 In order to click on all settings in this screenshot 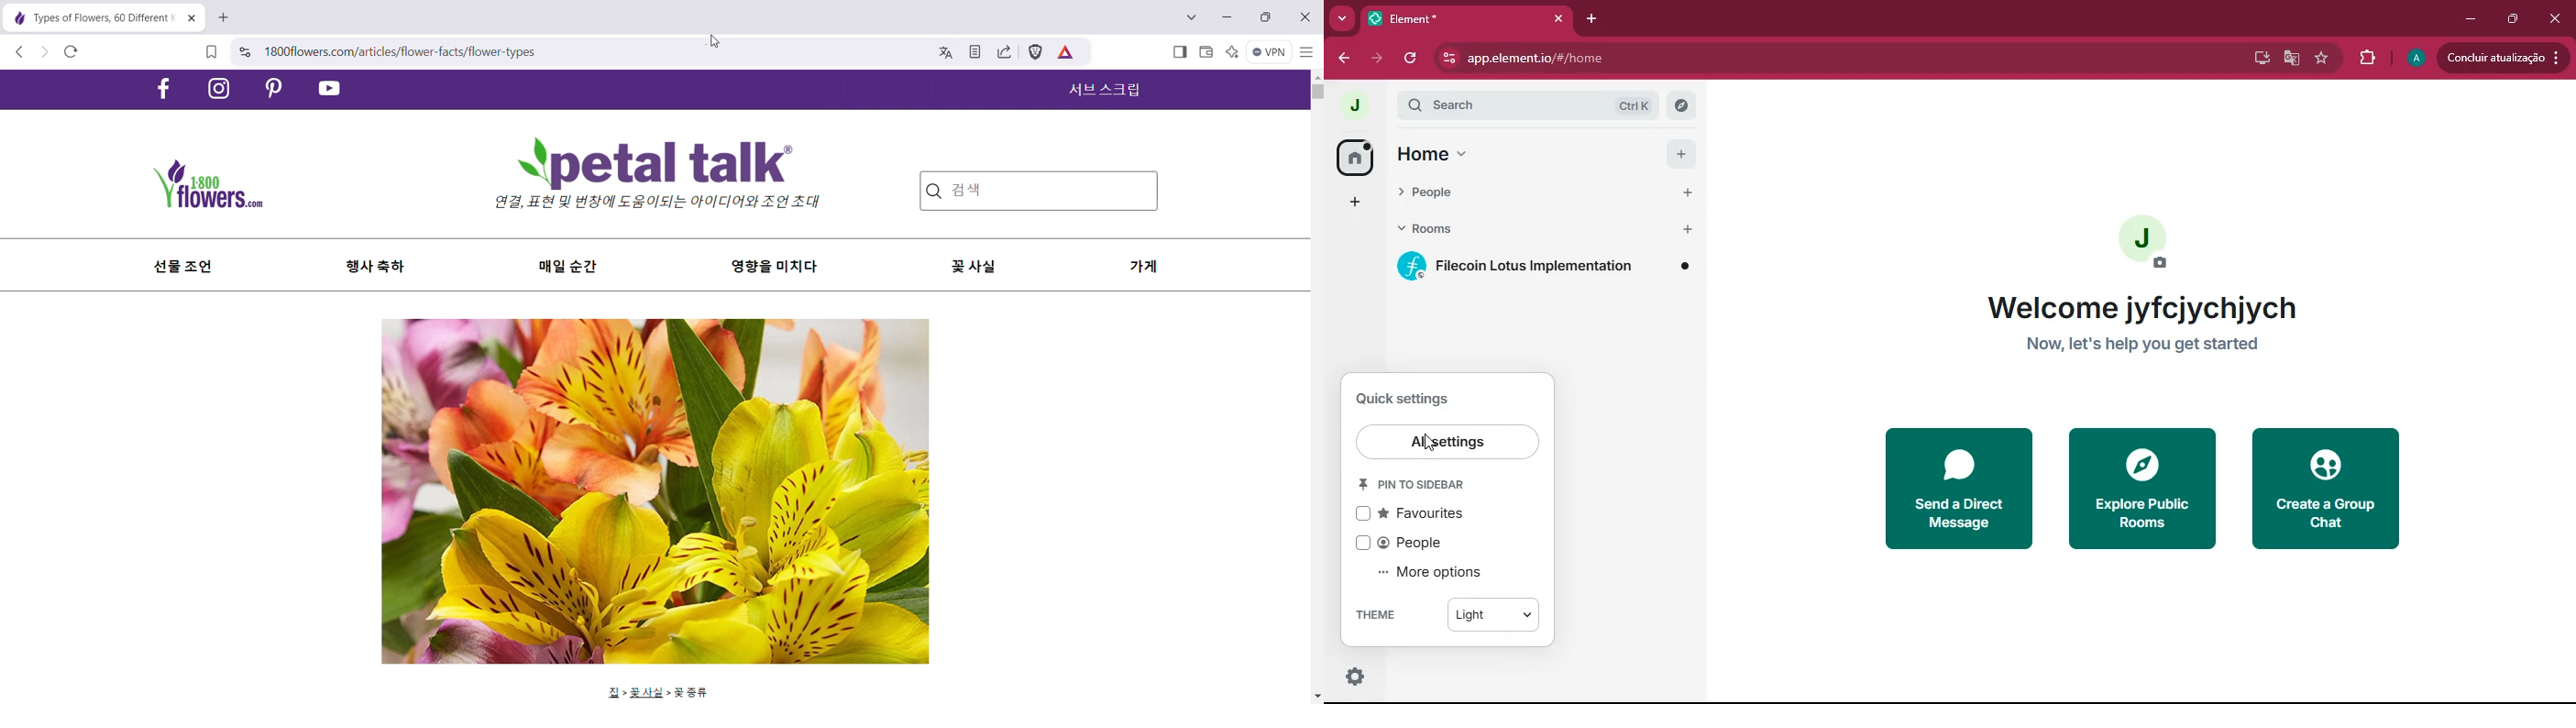, I will do `click(1448, 442)`.